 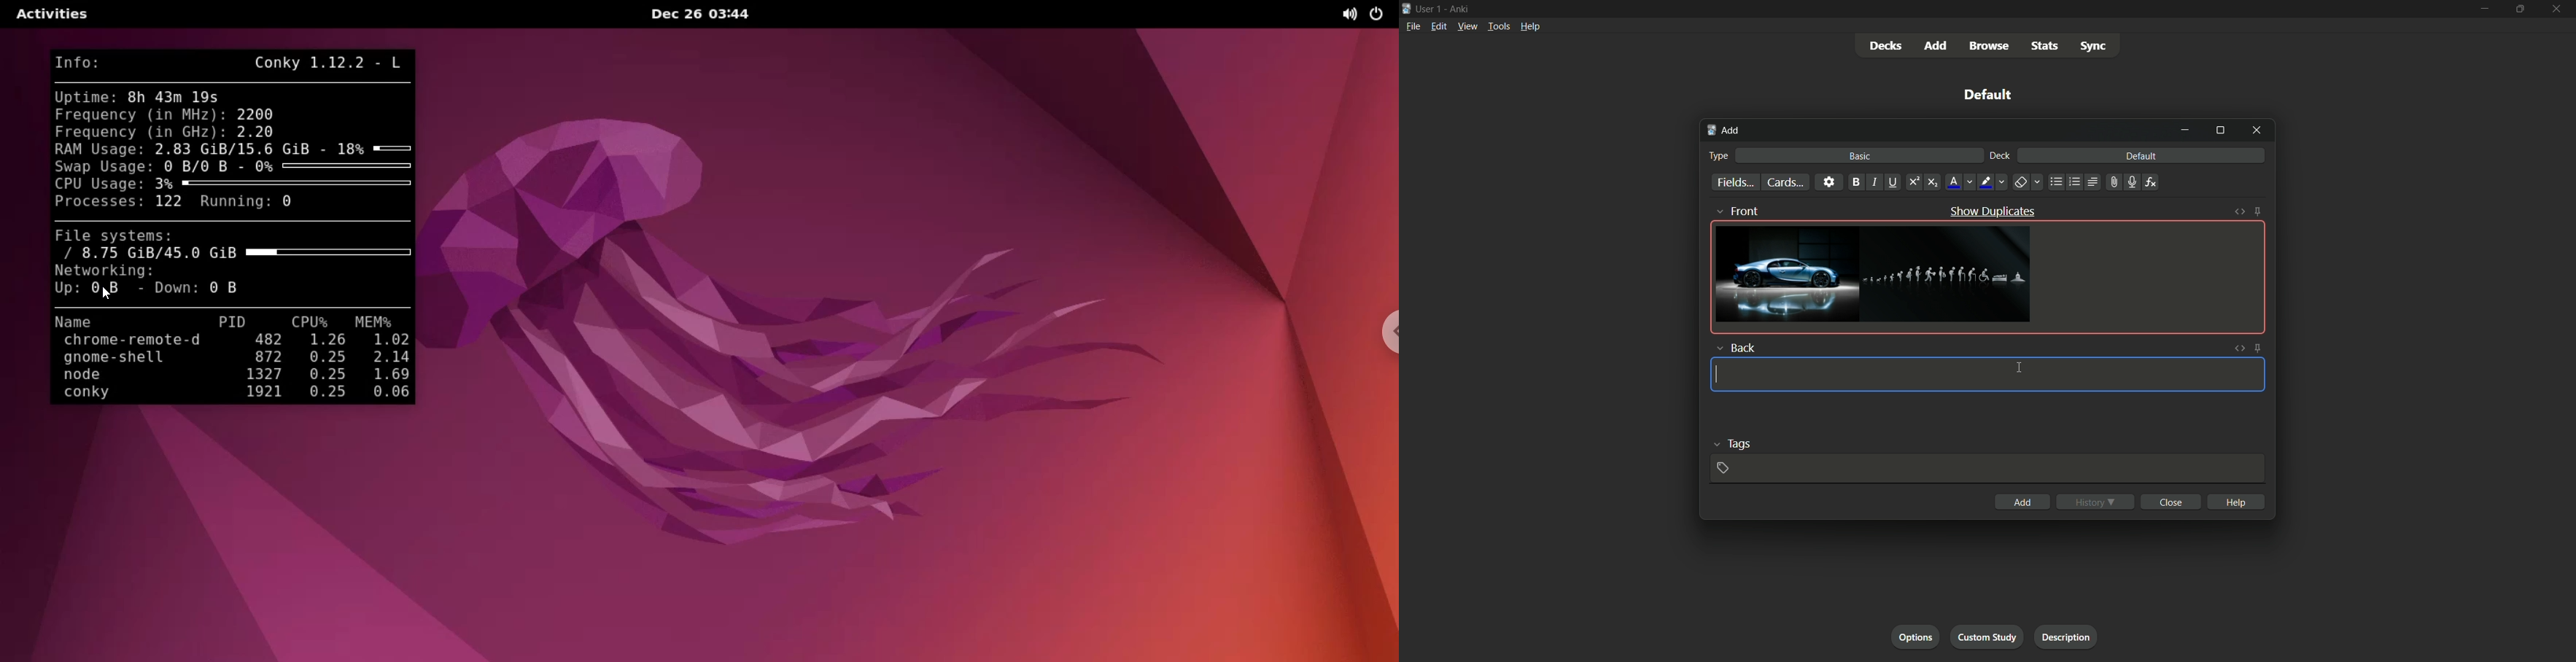 What do you see at coordinates (2095, 47) in the screenshot?
I see `sync` at bounding box center [2095, 47].